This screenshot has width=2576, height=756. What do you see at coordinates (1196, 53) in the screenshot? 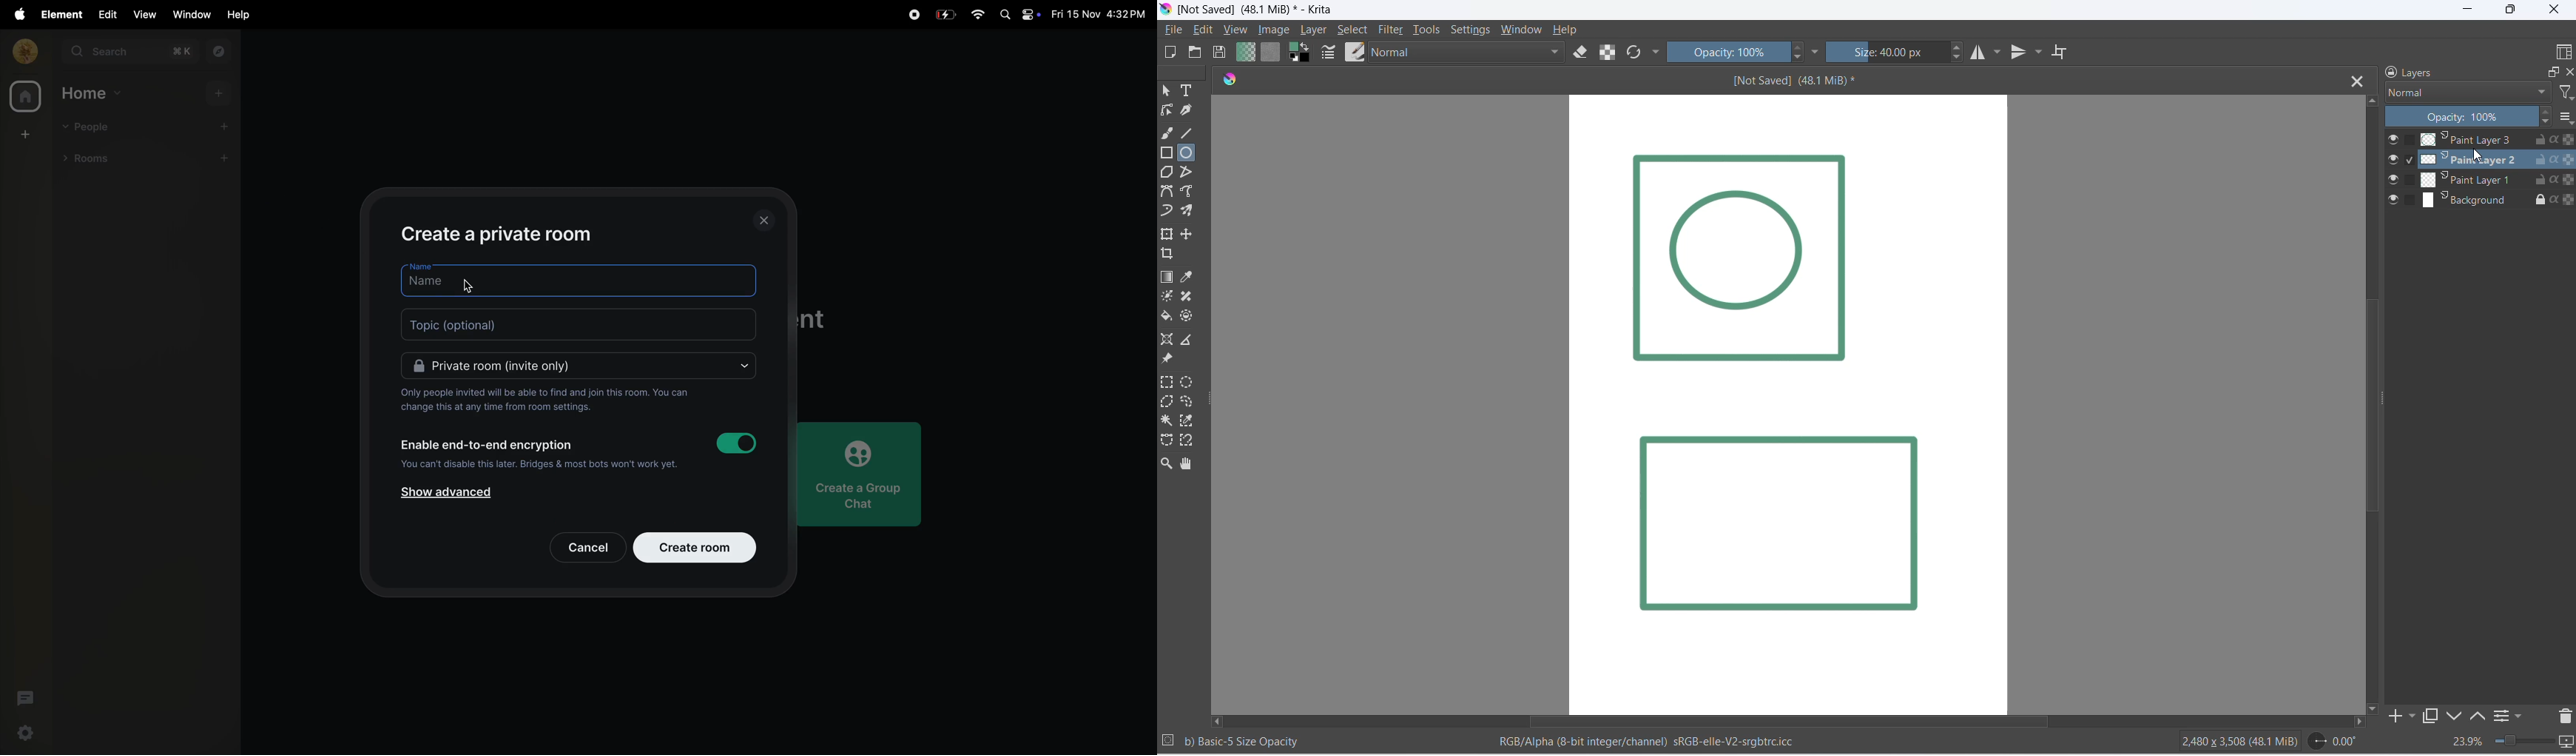
I see `open` at bounding box center [1196, 53].